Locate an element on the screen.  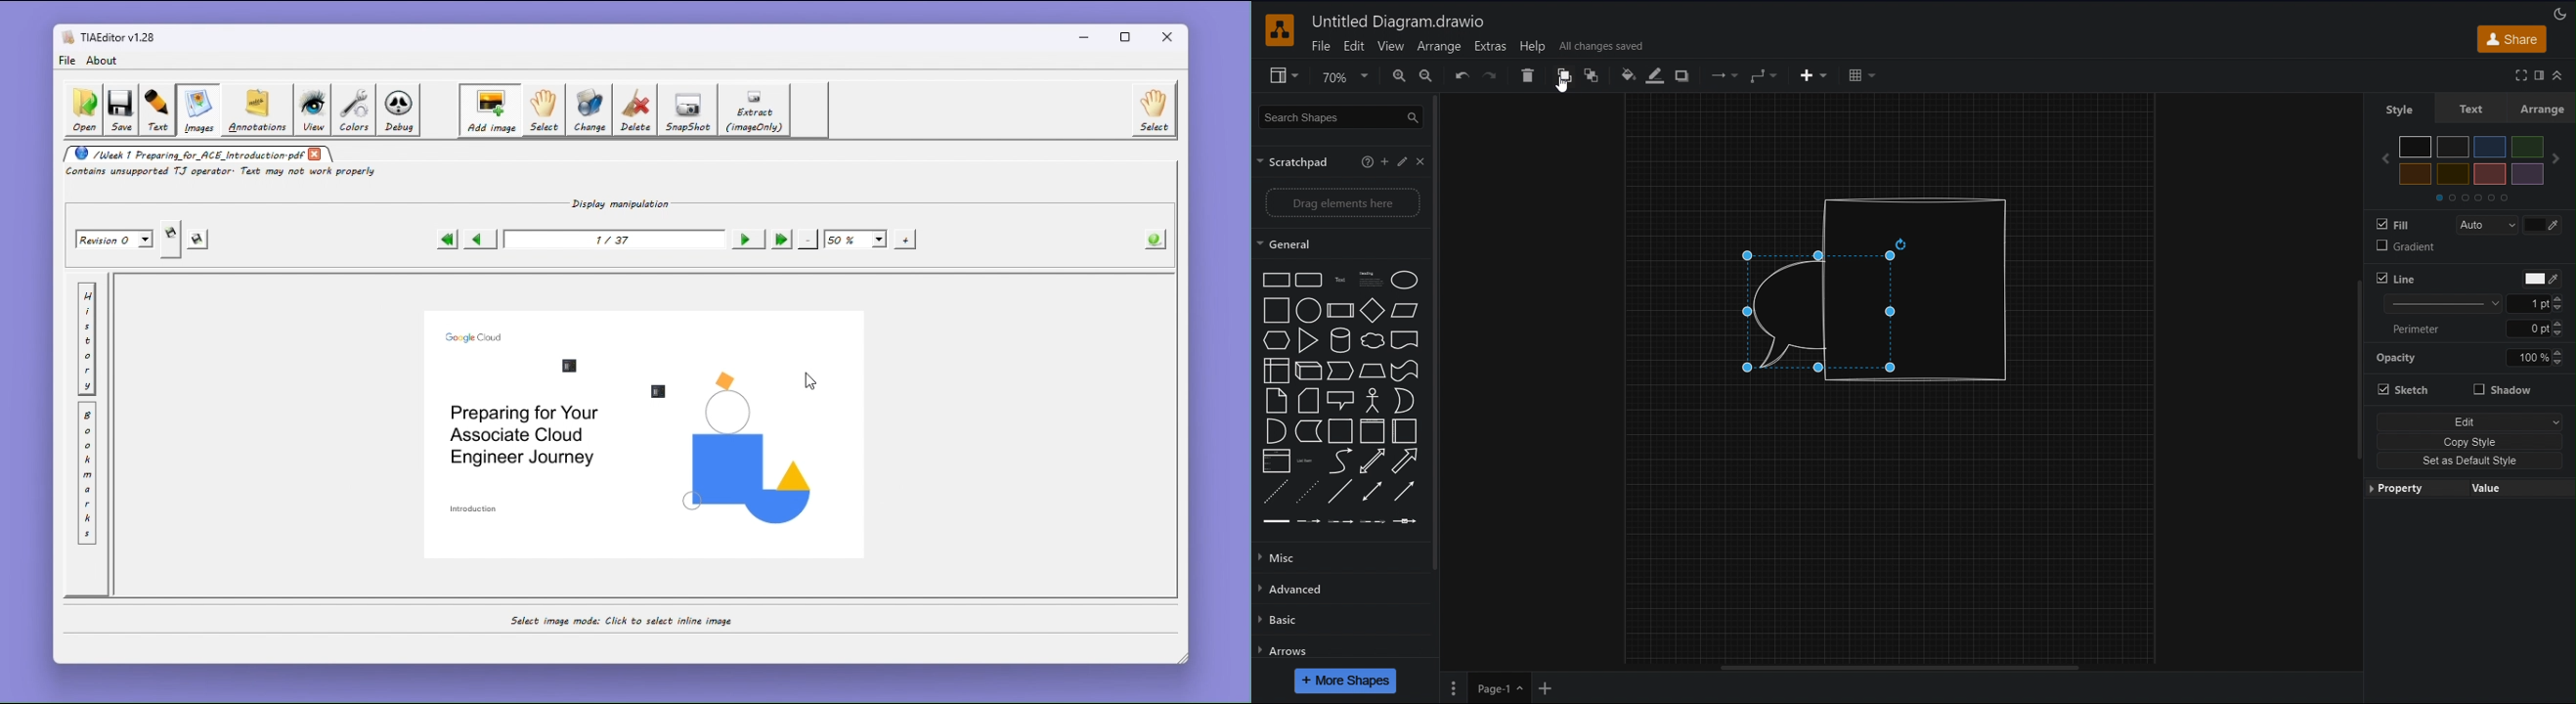
View is located at coordinates (1284, 75).